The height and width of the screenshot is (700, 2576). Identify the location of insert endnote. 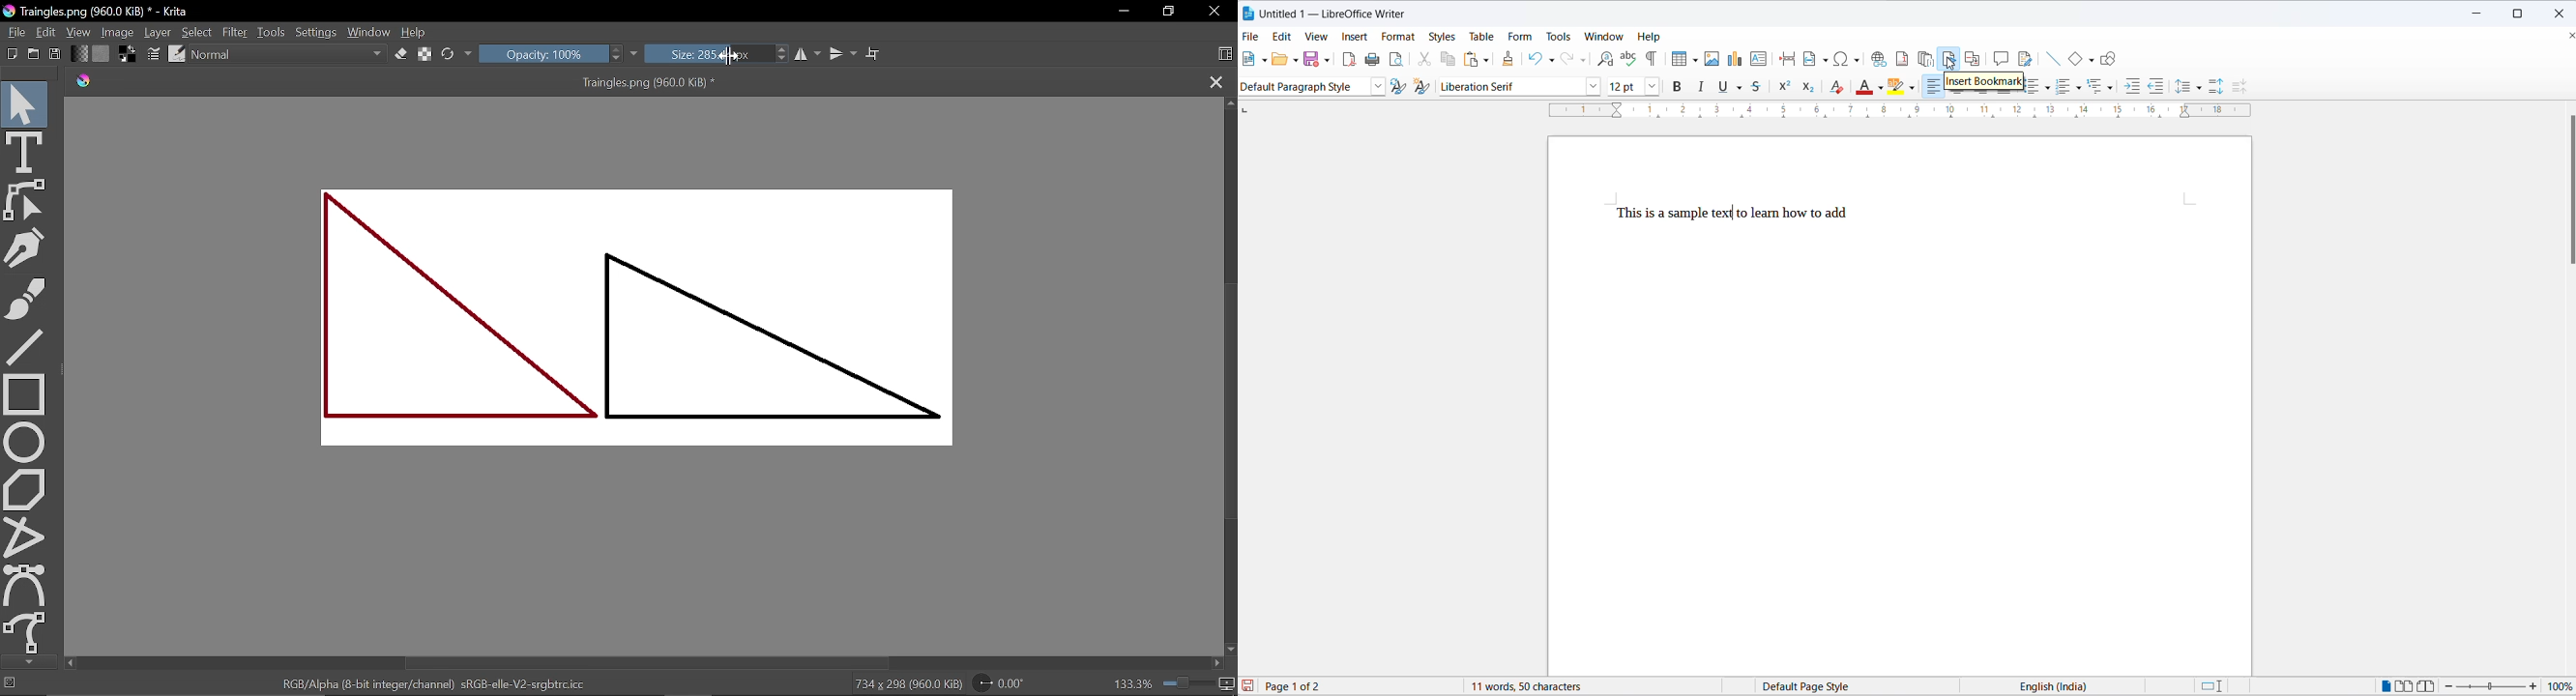
(1928, 57).